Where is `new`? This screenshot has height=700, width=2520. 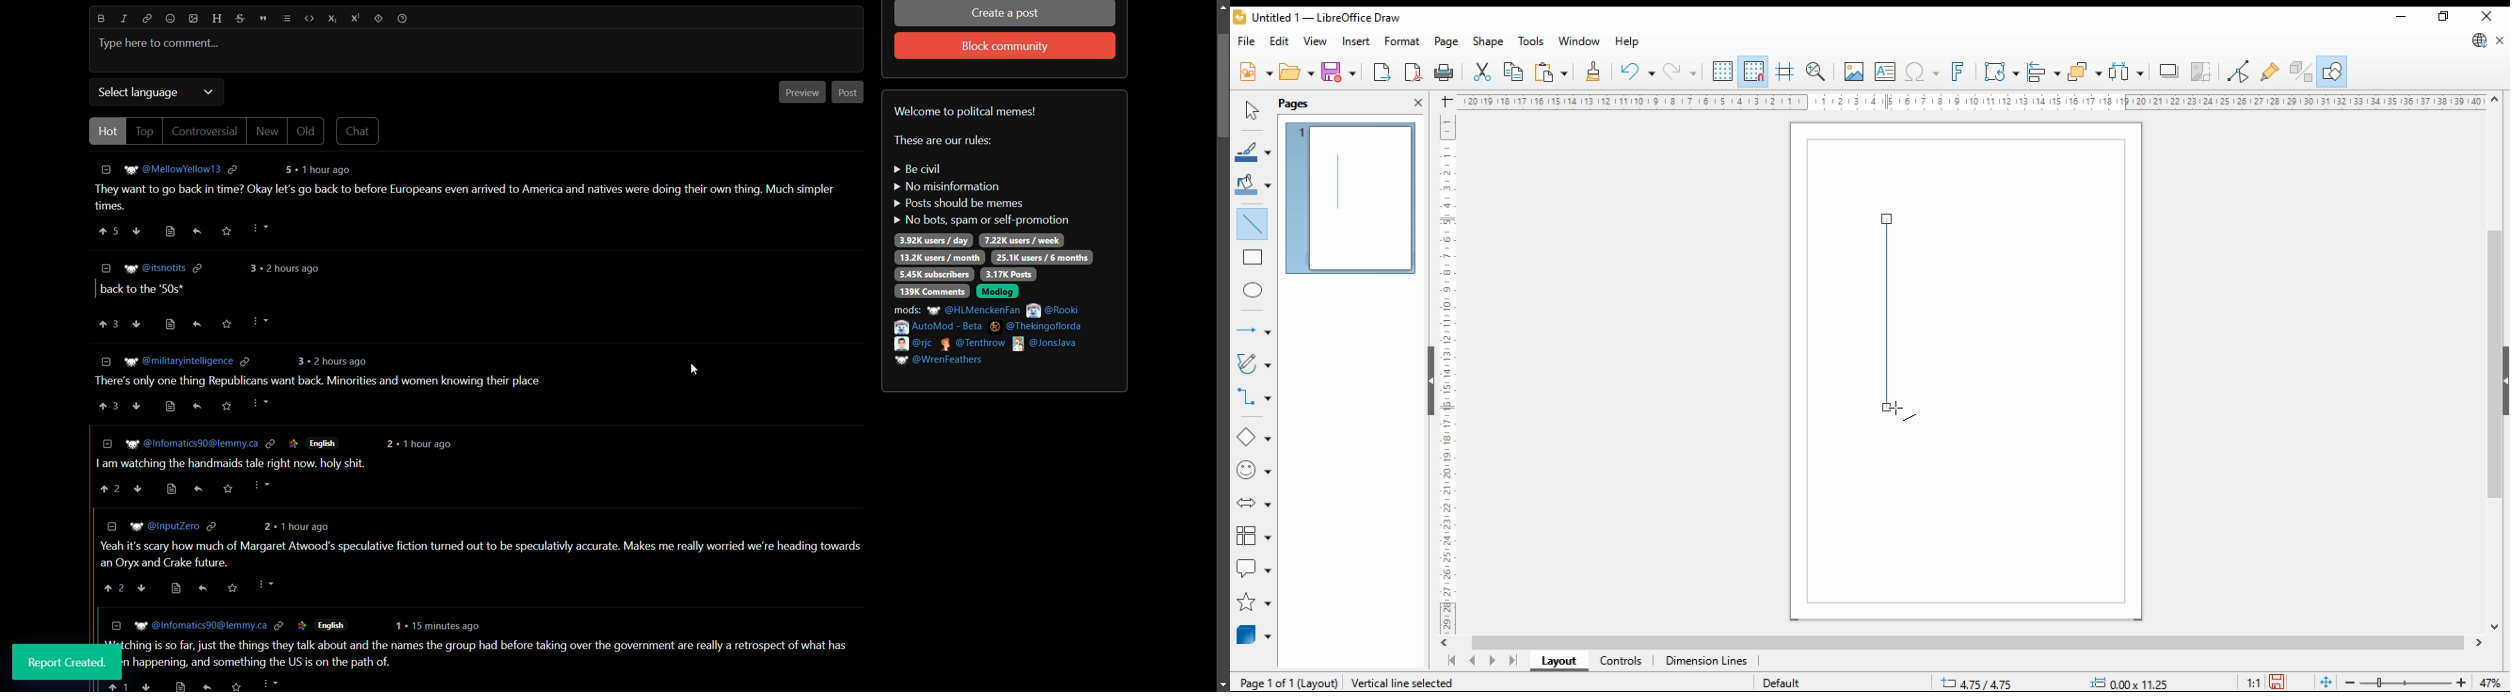
new is located at coordinates (268, 131).